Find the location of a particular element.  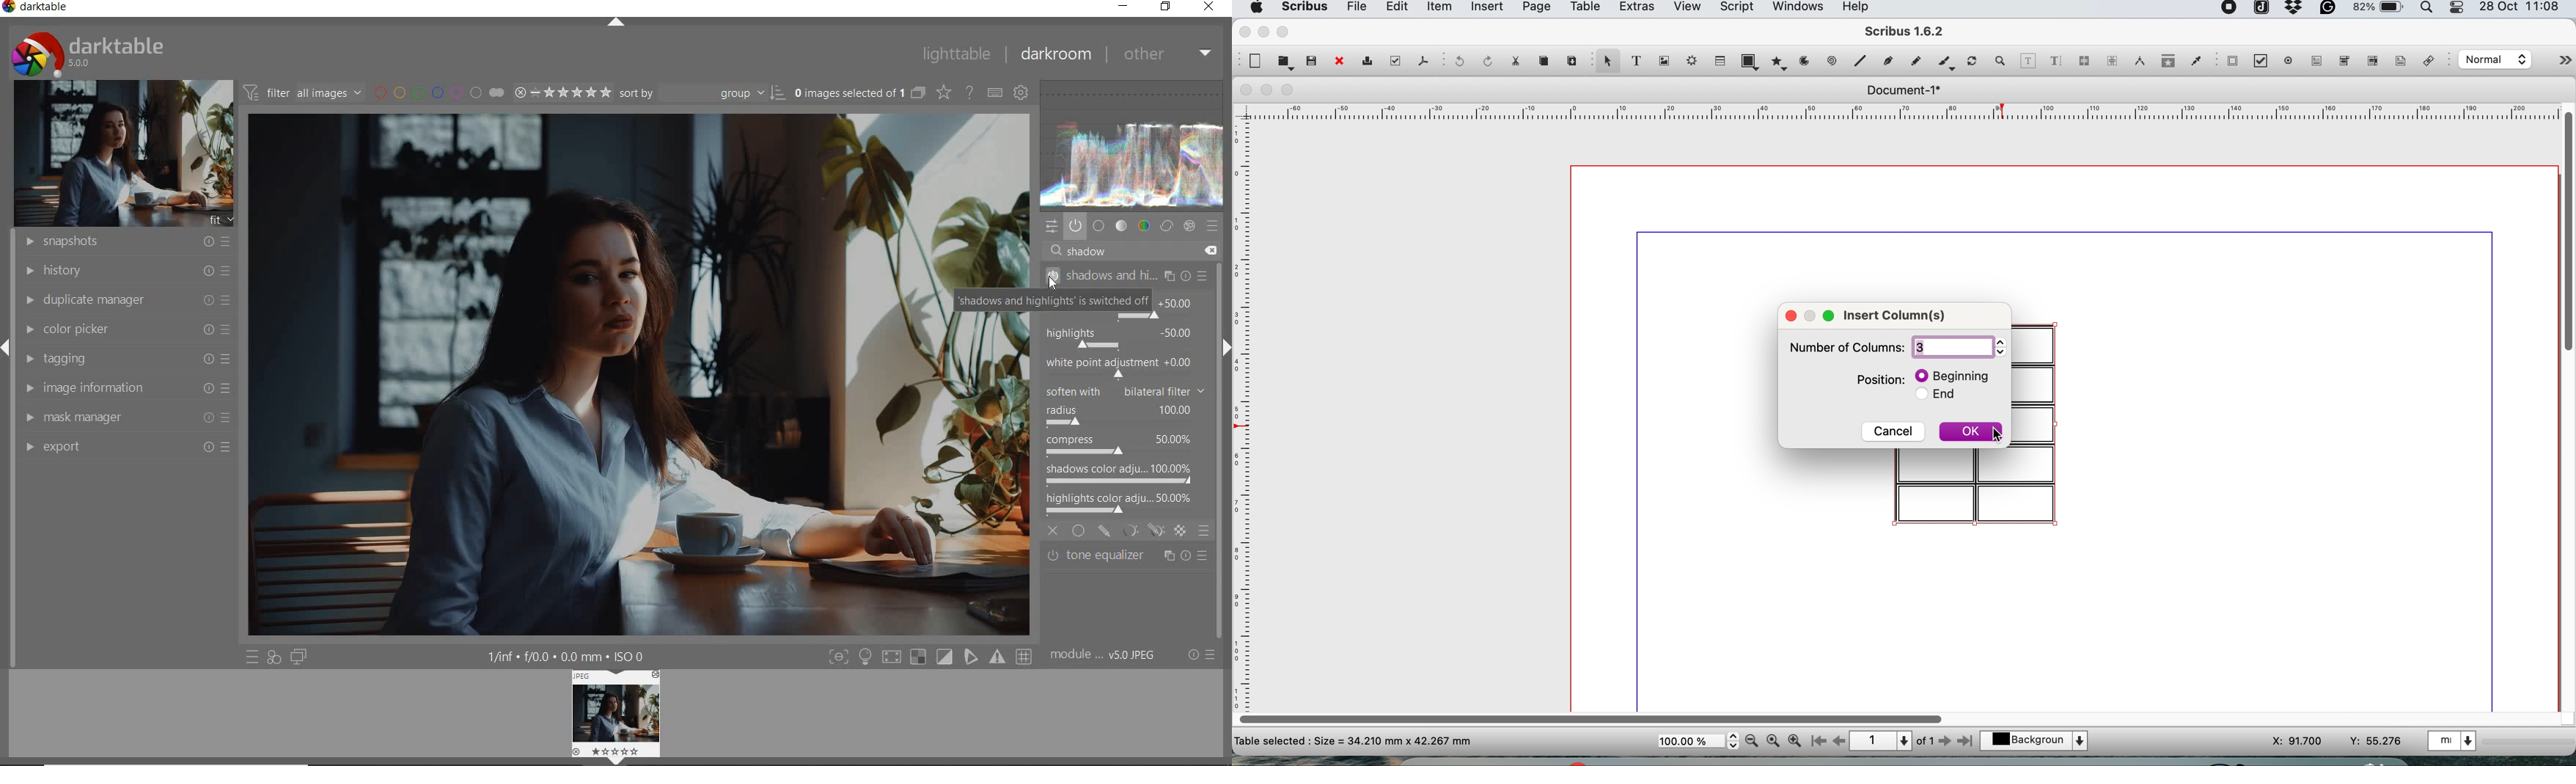

position is located at coordinates (1872, 379).